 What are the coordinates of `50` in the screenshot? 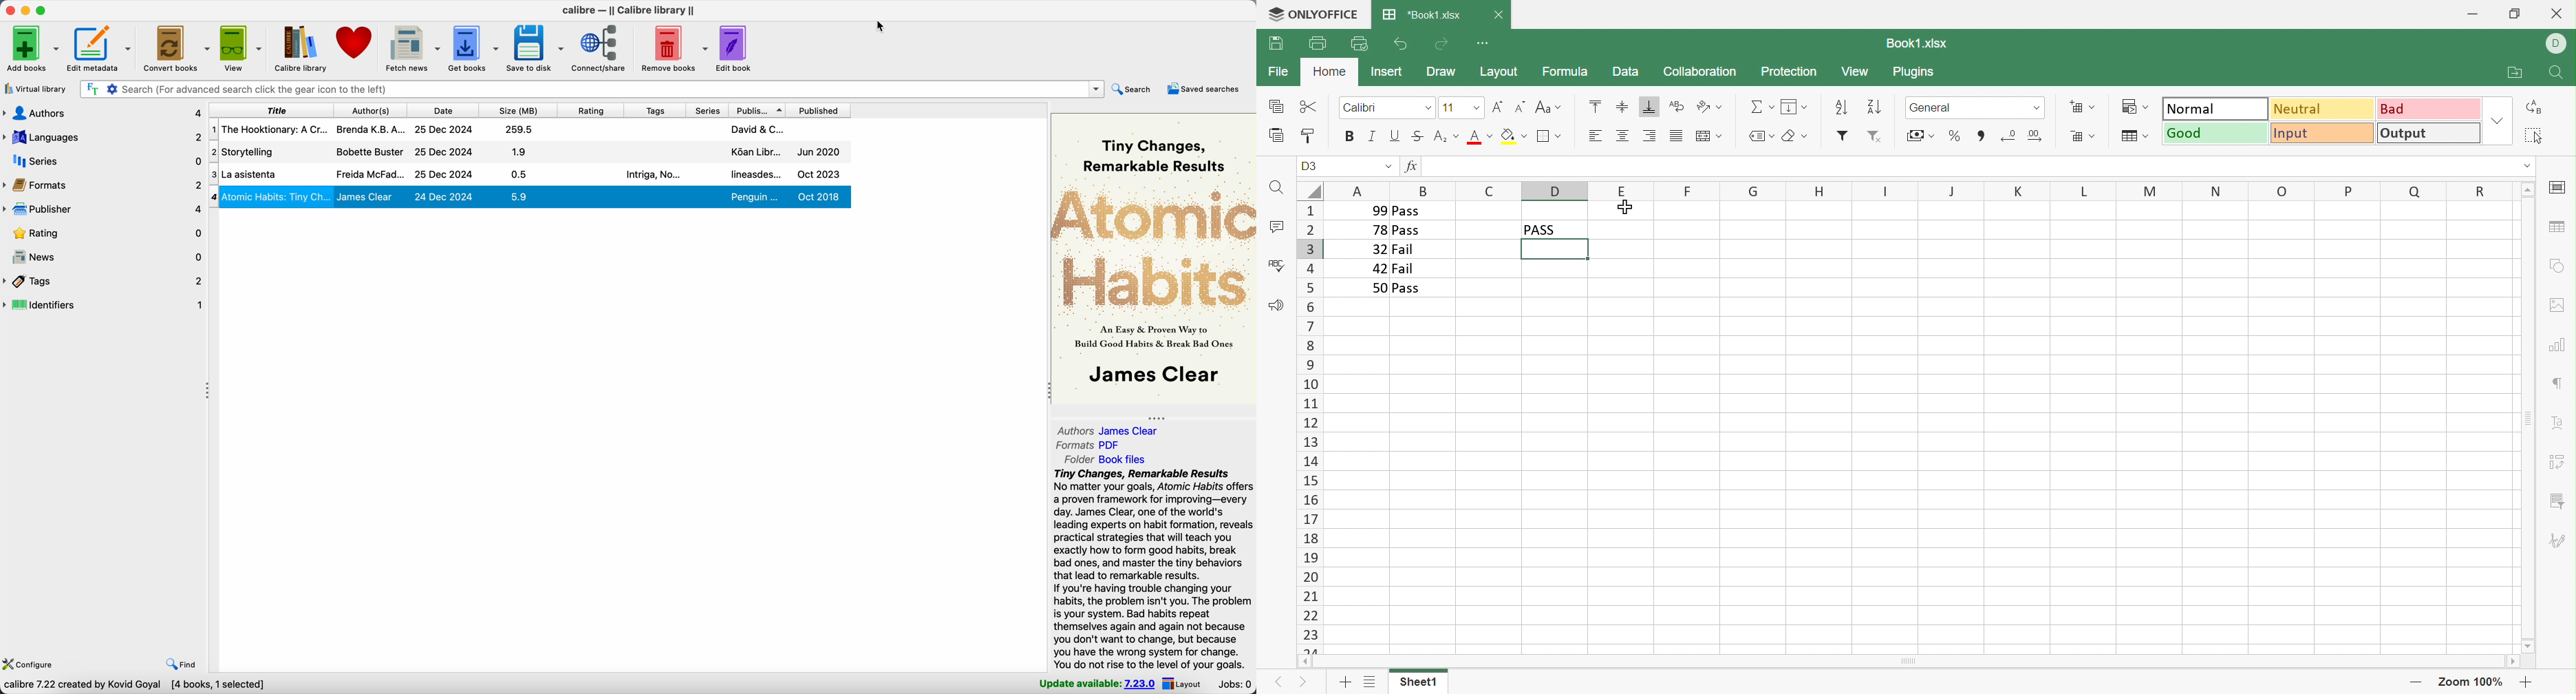 It's located at (1377, 288).